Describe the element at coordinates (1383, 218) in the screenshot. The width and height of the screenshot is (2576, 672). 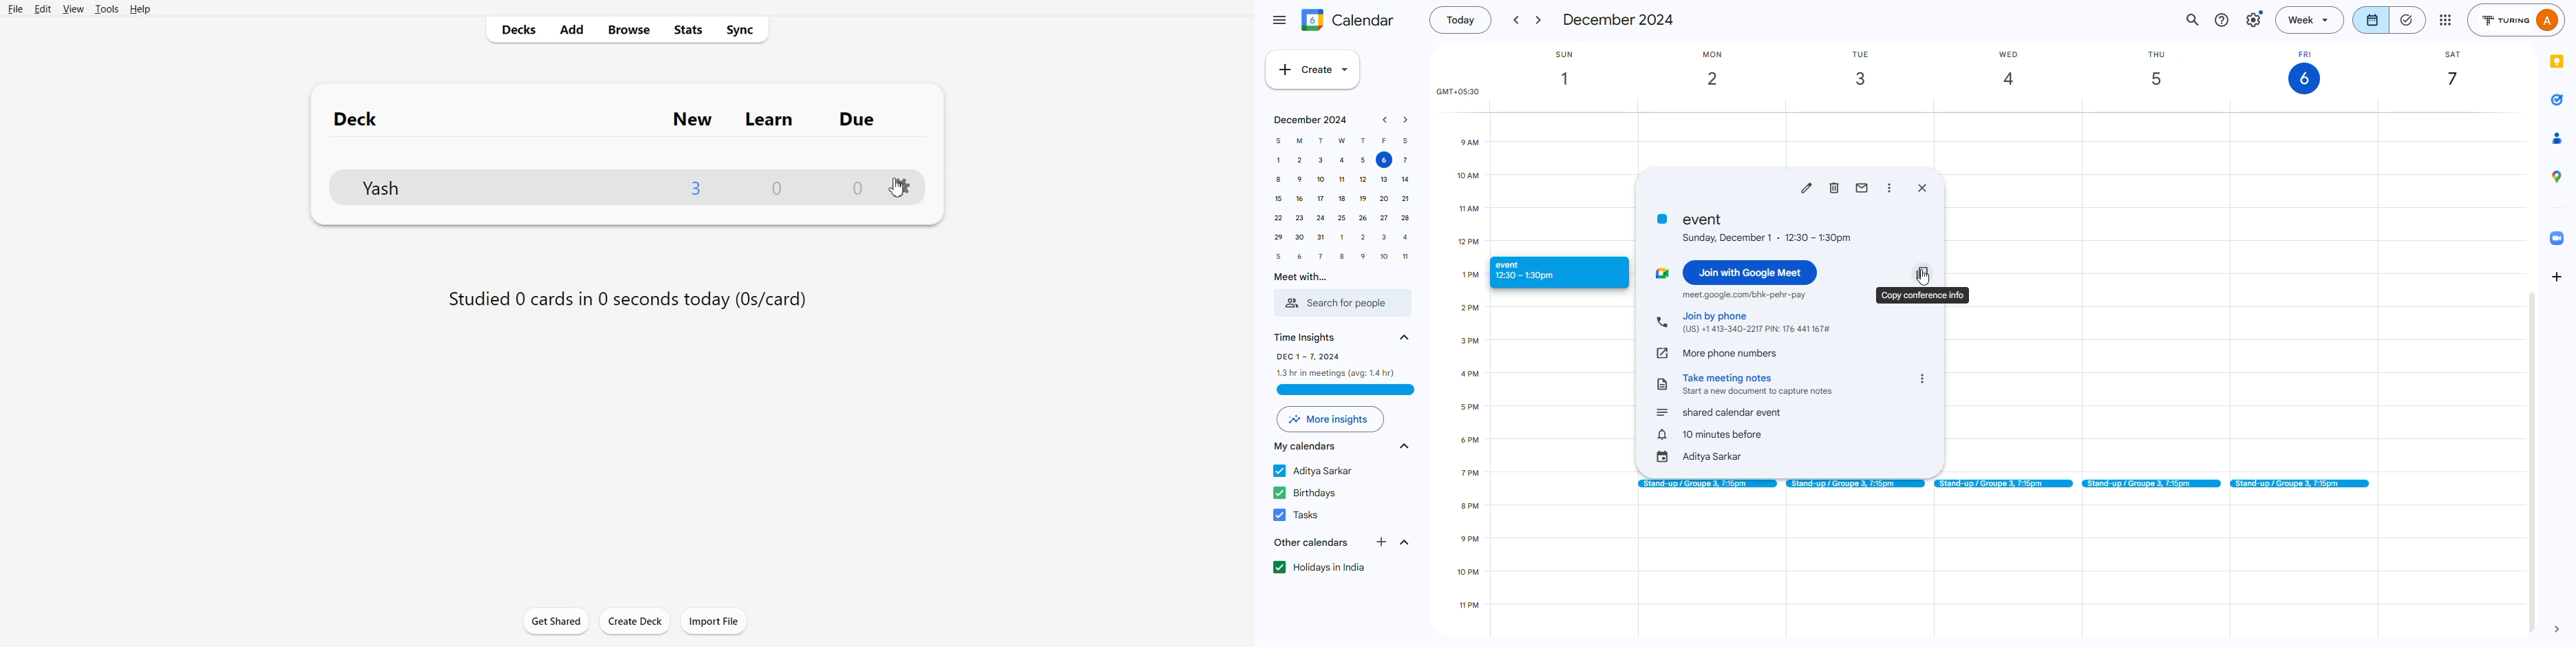
I see `27` at that location.